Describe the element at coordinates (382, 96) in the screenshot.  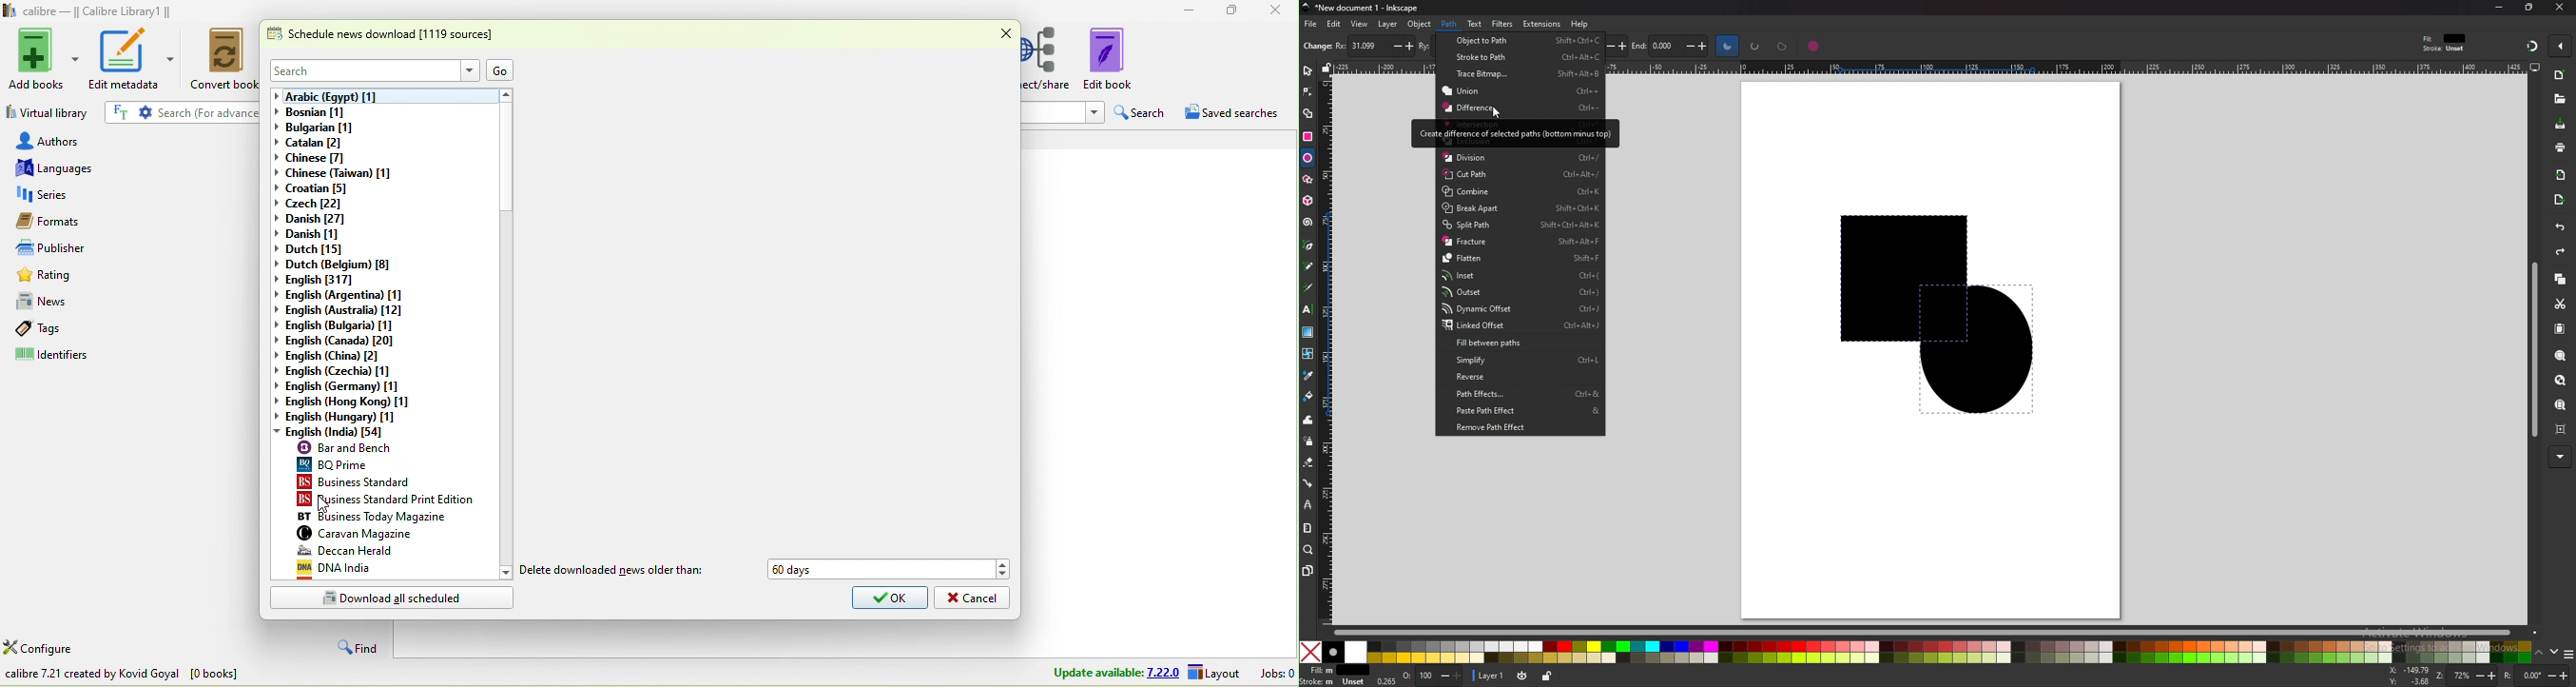
I see `arabic (egypt) [1]` at that location.